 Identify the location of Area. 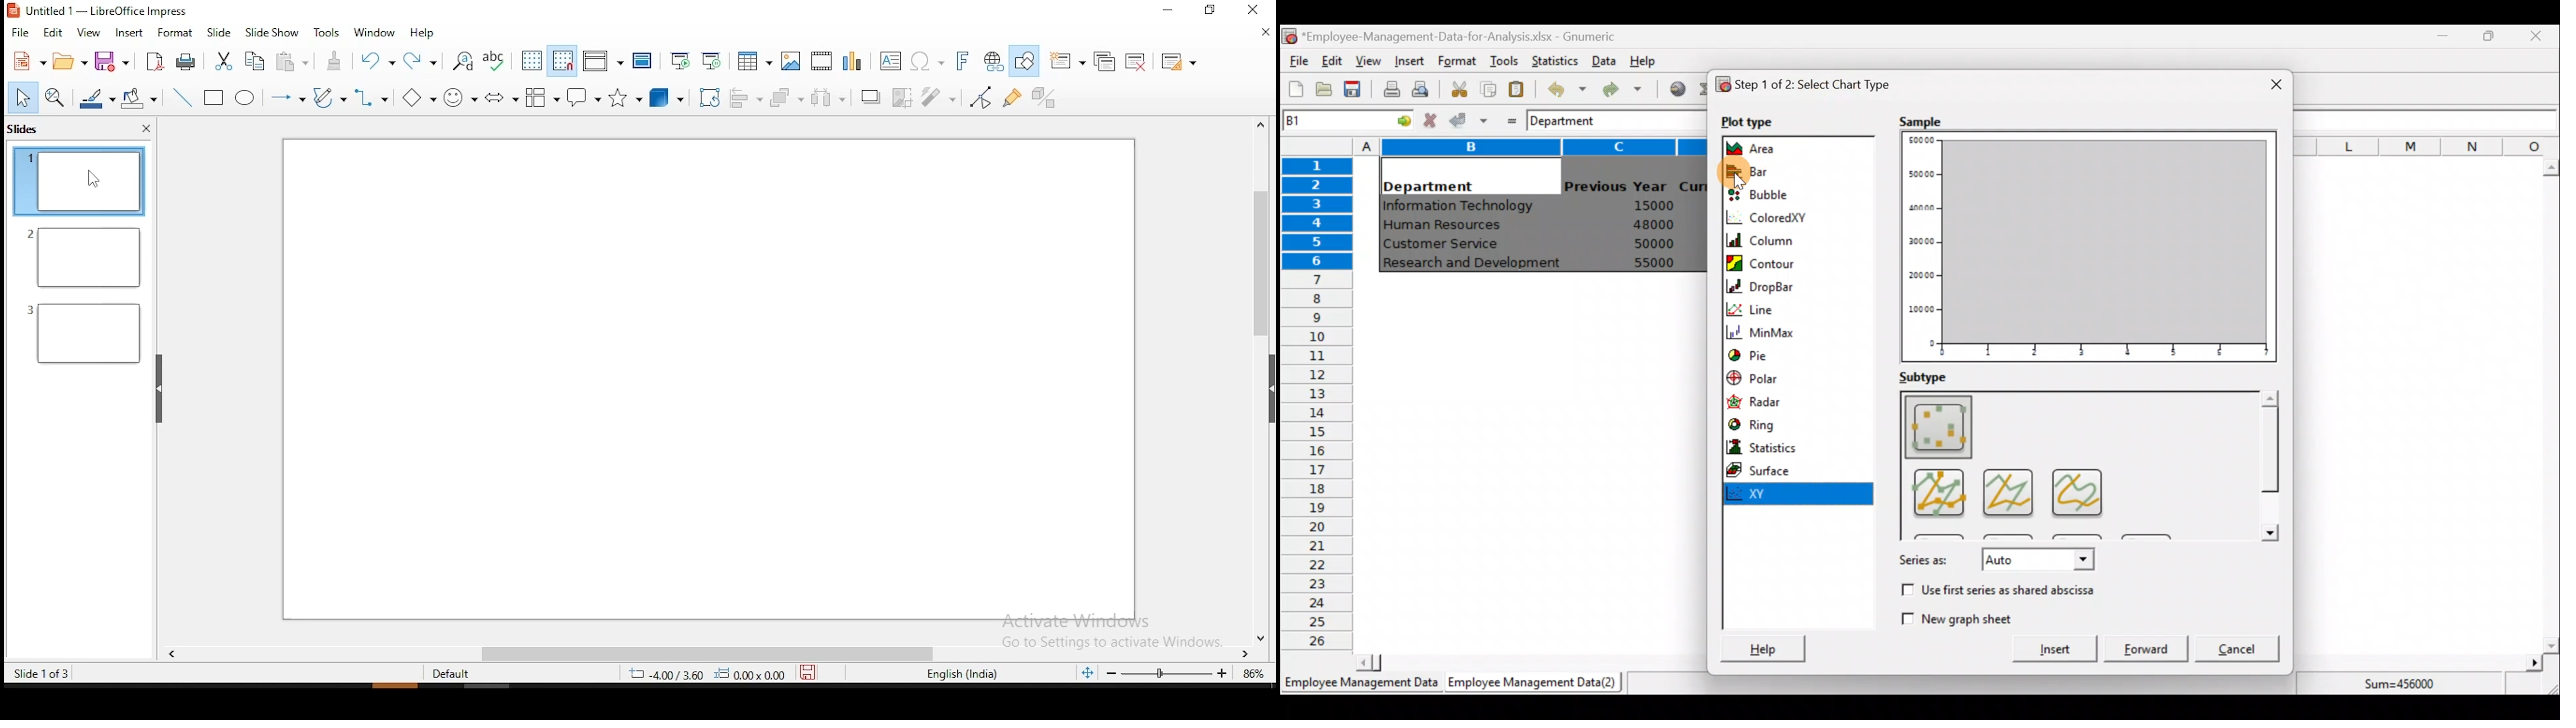
(1771, 147).